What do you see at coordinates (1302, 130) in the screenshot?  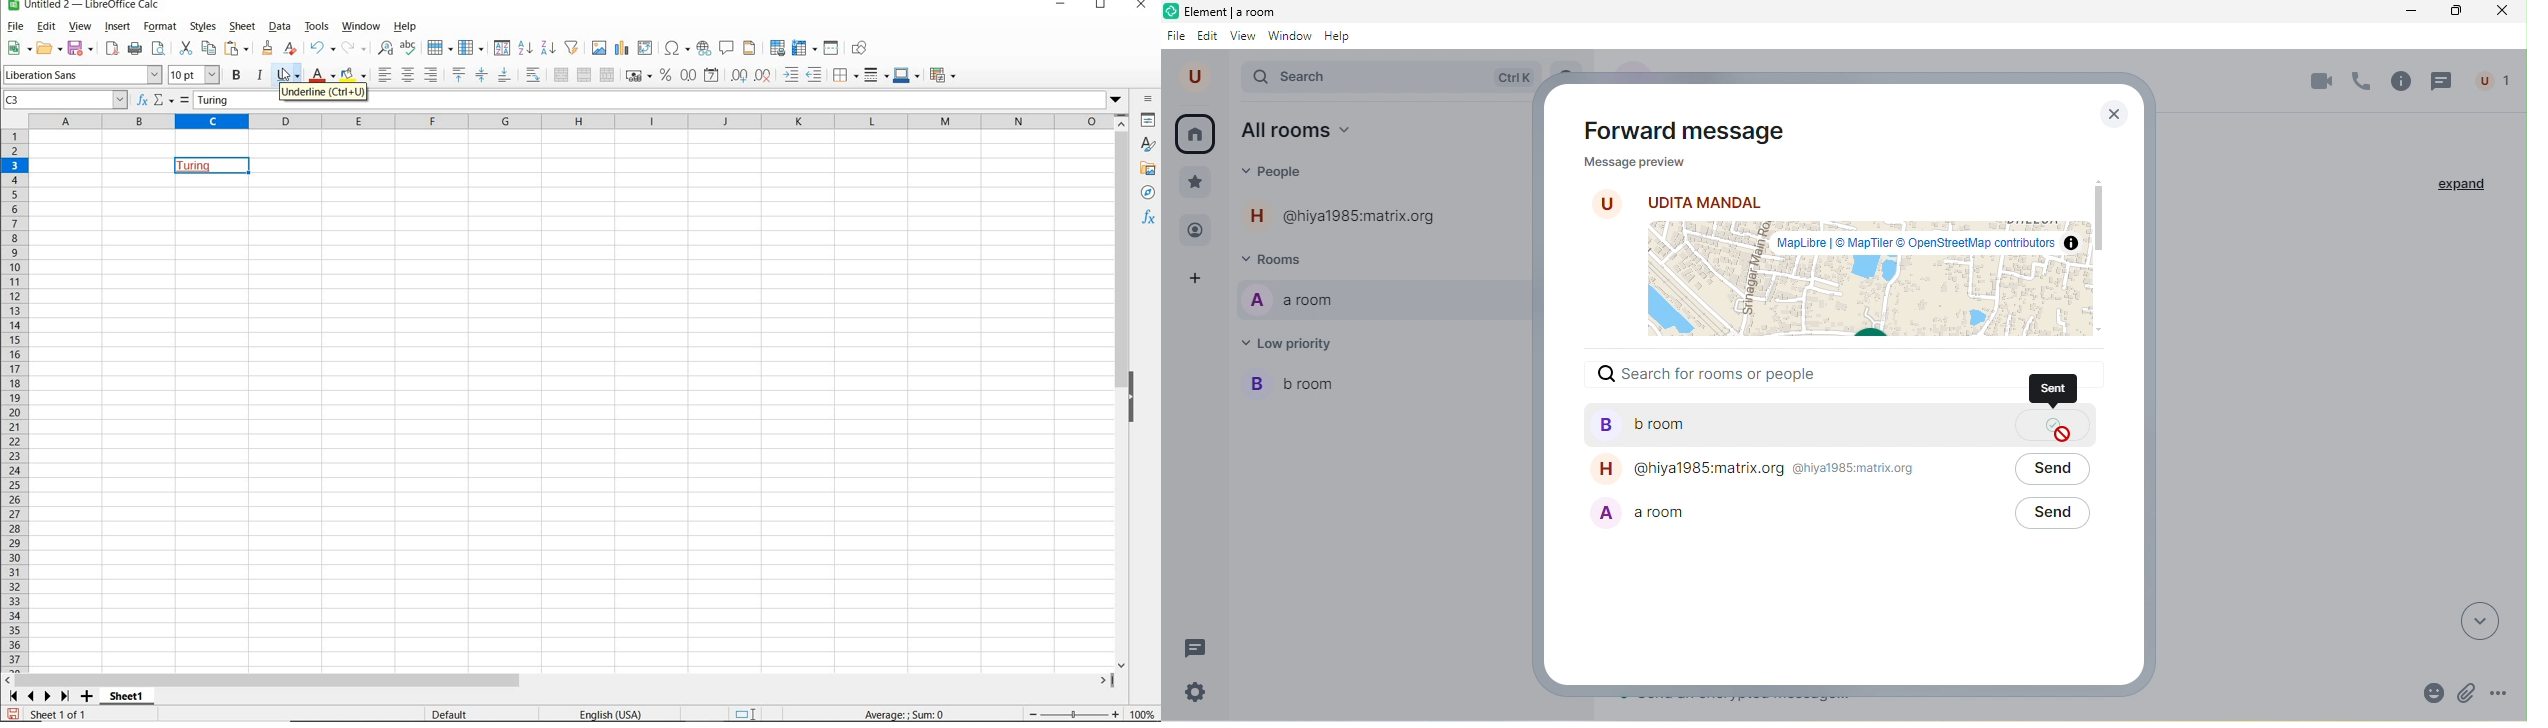 I see `all rooms` at bounding box center [1302, 130].